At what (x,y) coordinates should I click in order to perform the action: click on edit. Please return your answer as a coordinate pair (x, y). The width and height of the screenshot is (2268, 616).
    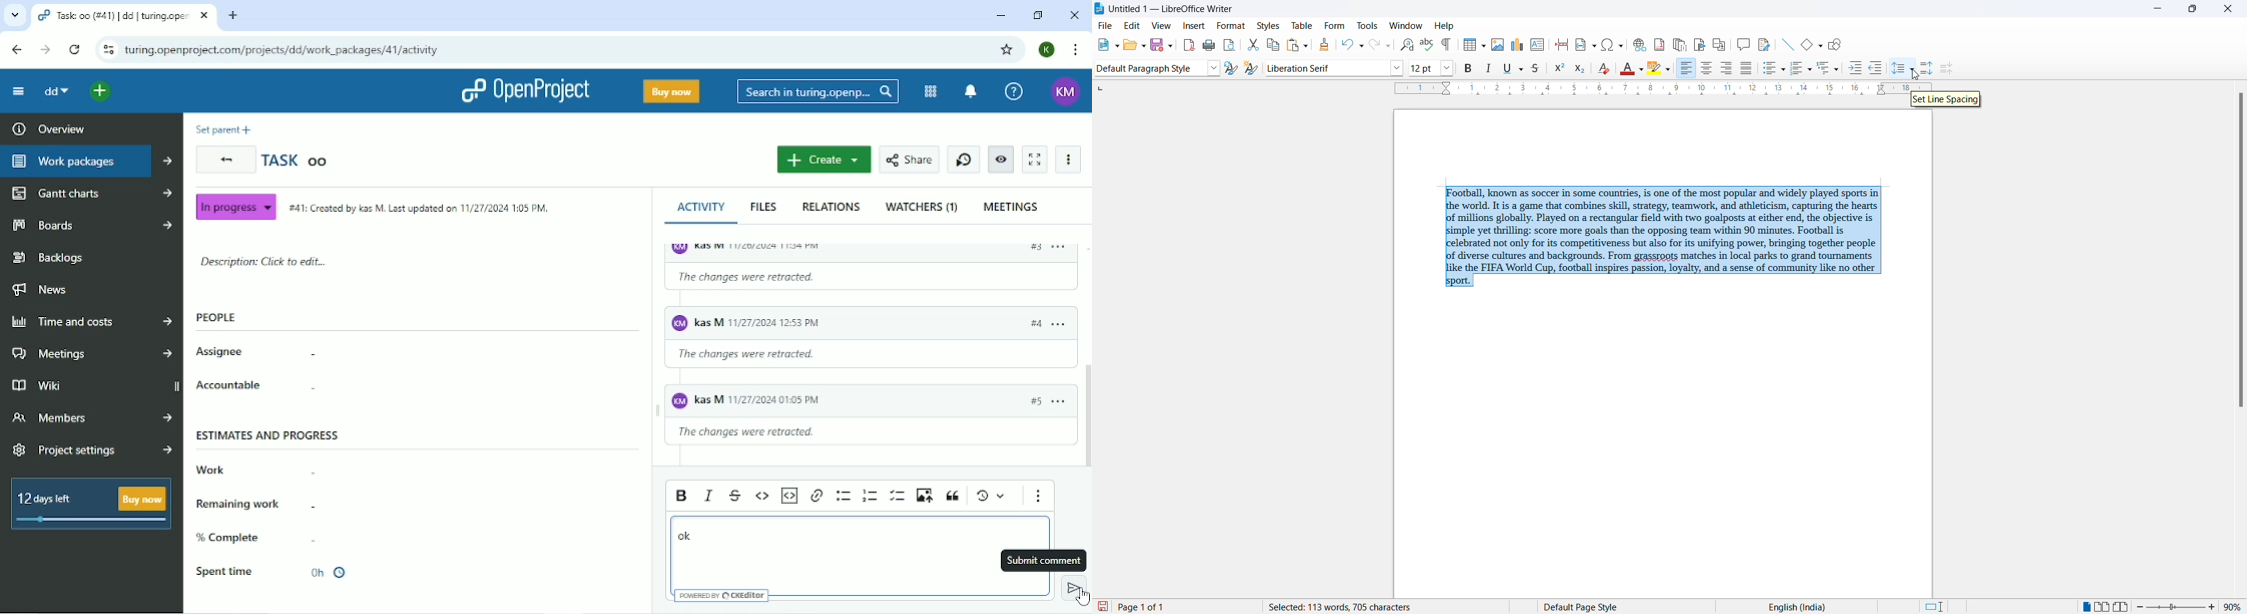
    Looking at the image, I should click on (1134, 26).